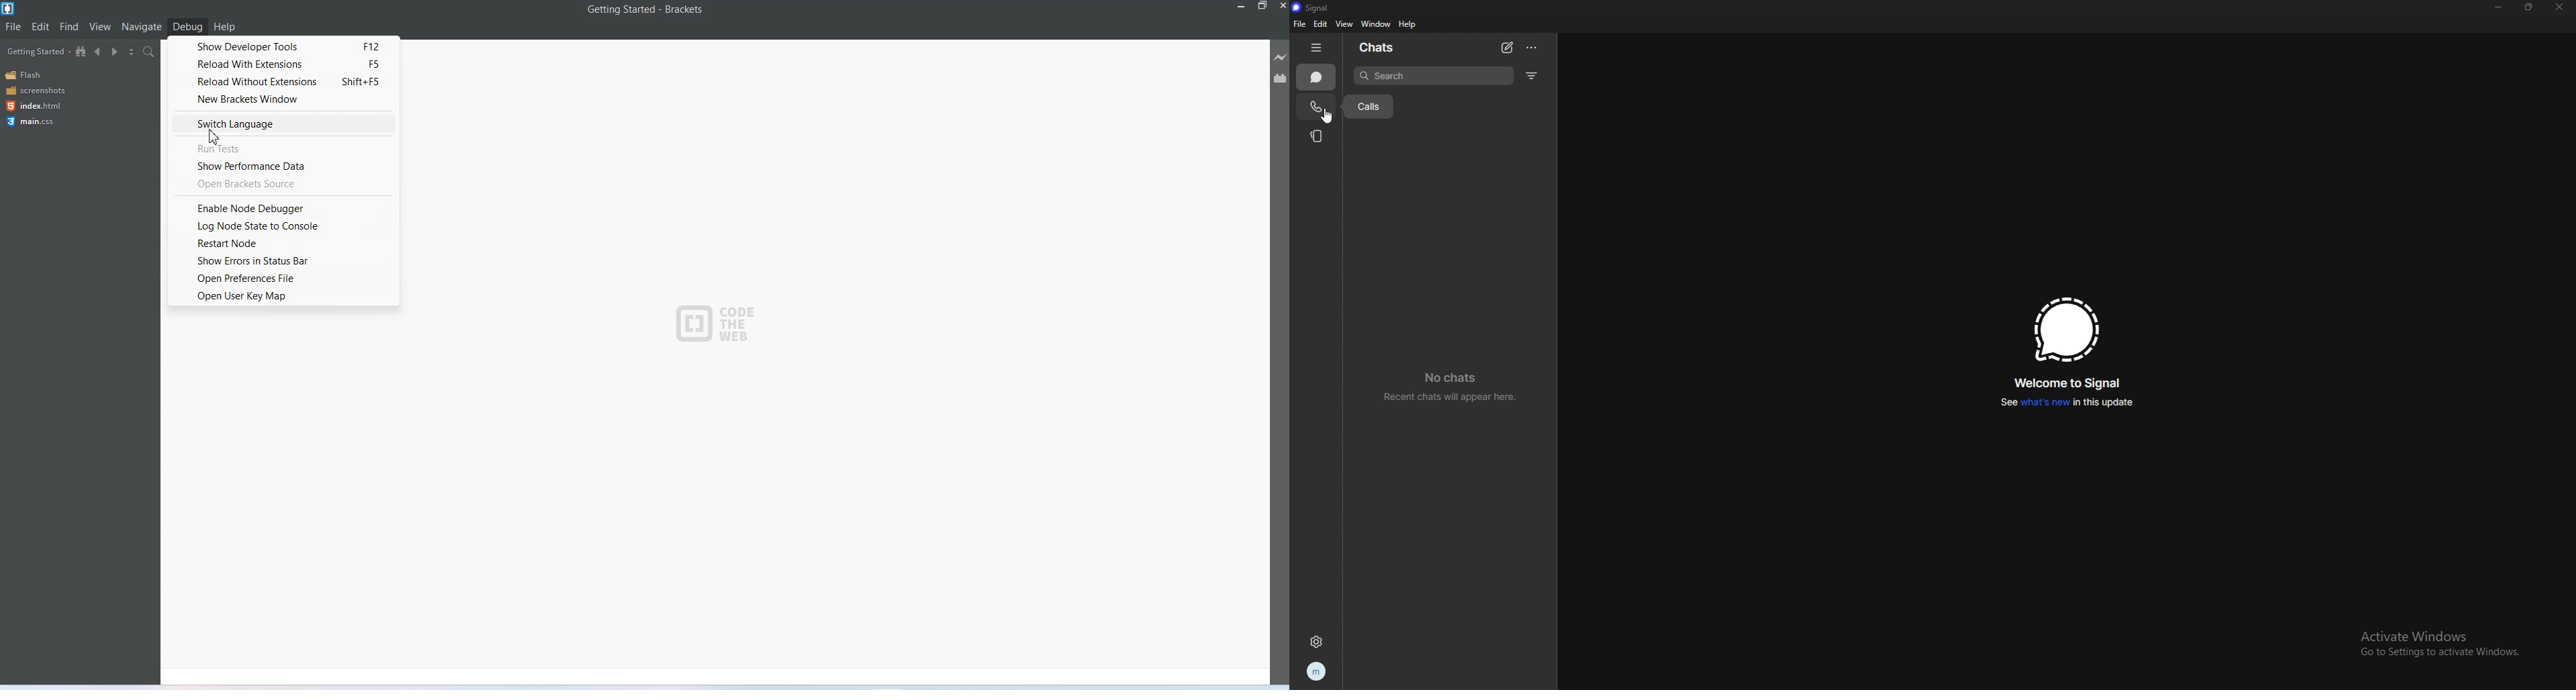  I want to click on Show in the file tree, so click(81, 51).